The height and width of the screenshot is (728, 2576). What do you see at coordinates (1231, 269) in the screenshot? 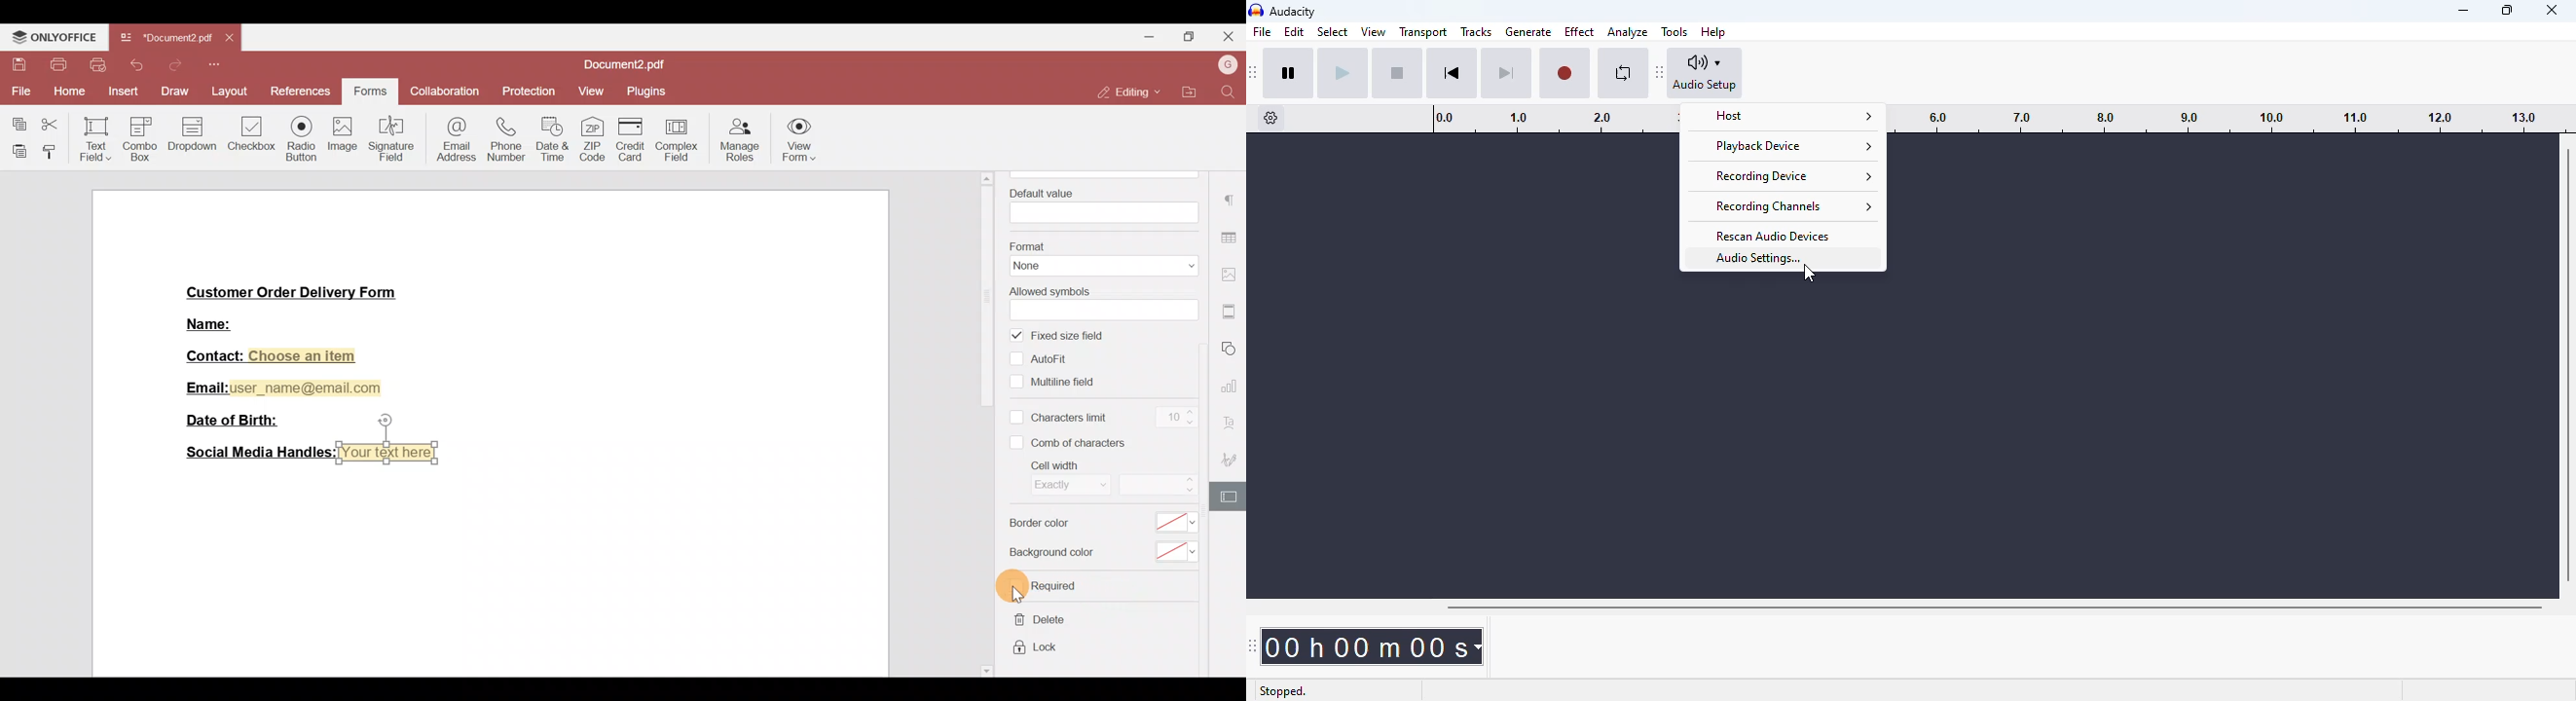
I see `Image settings` at bounding box center [1231, 269].